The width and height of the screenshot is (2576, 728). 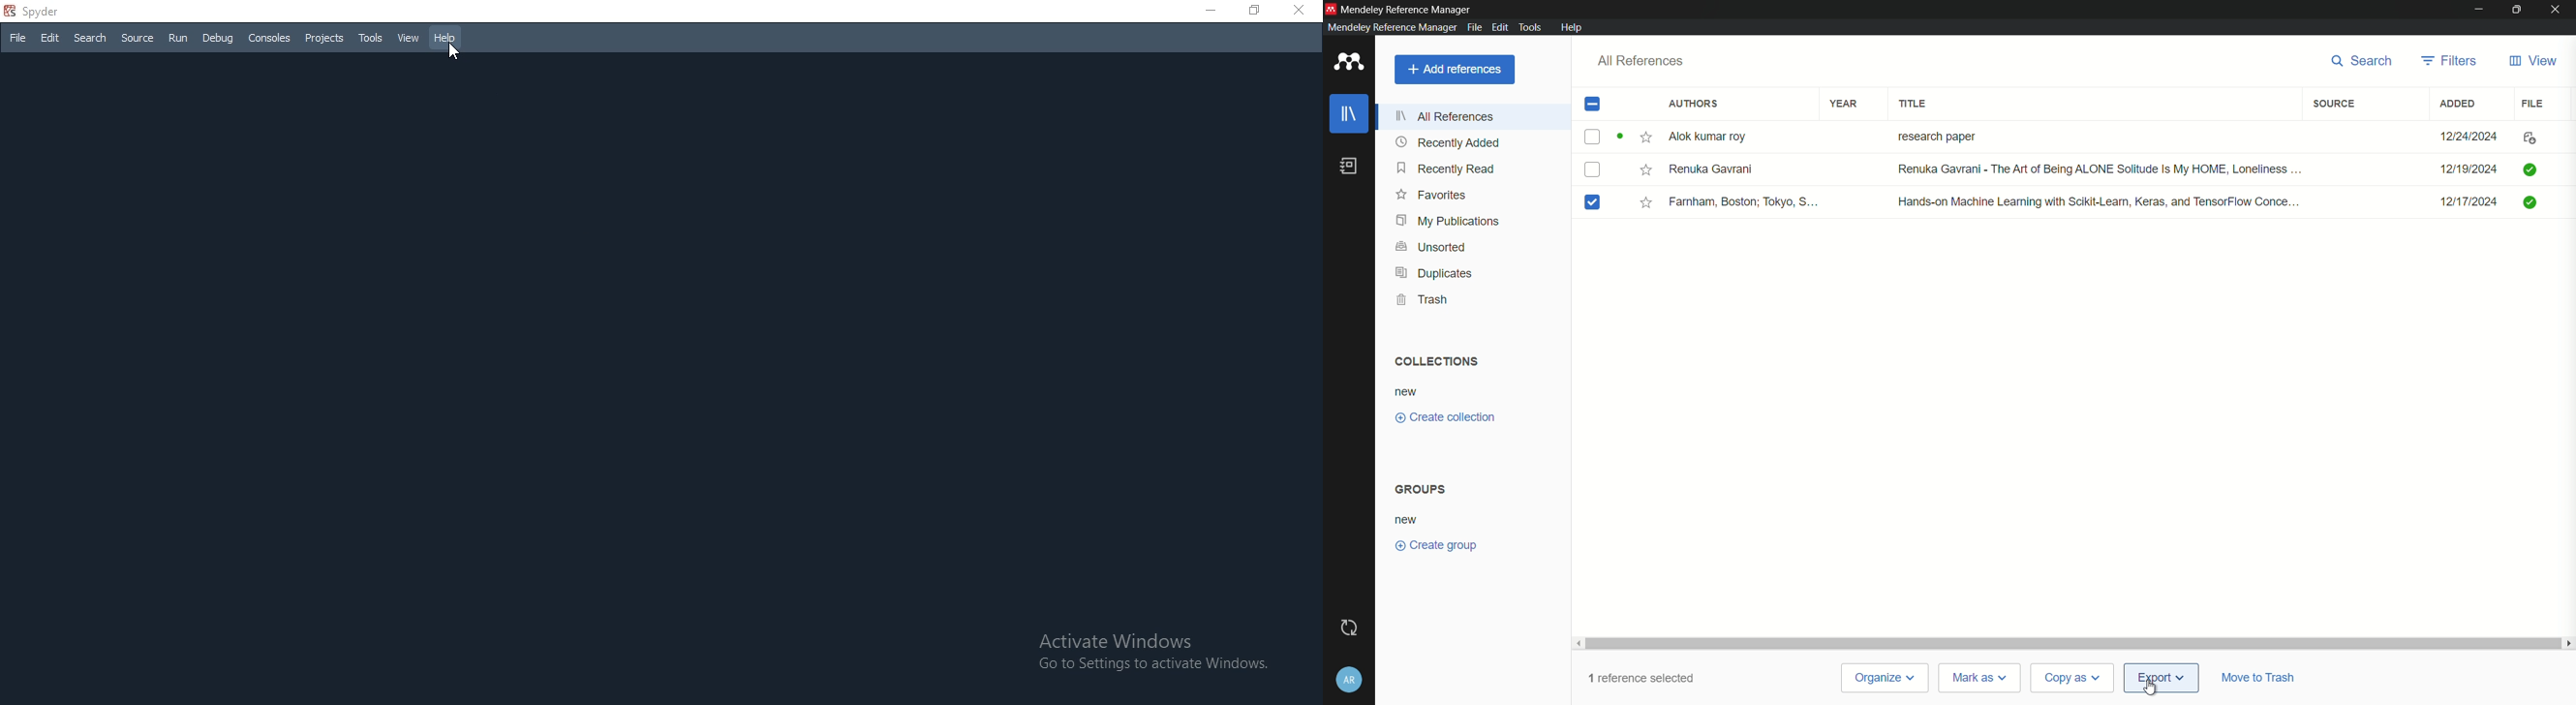 What do you see at coordinates (1349, 682) in the screenshot?
I see `account and help` at bounding box center [1349, 682].